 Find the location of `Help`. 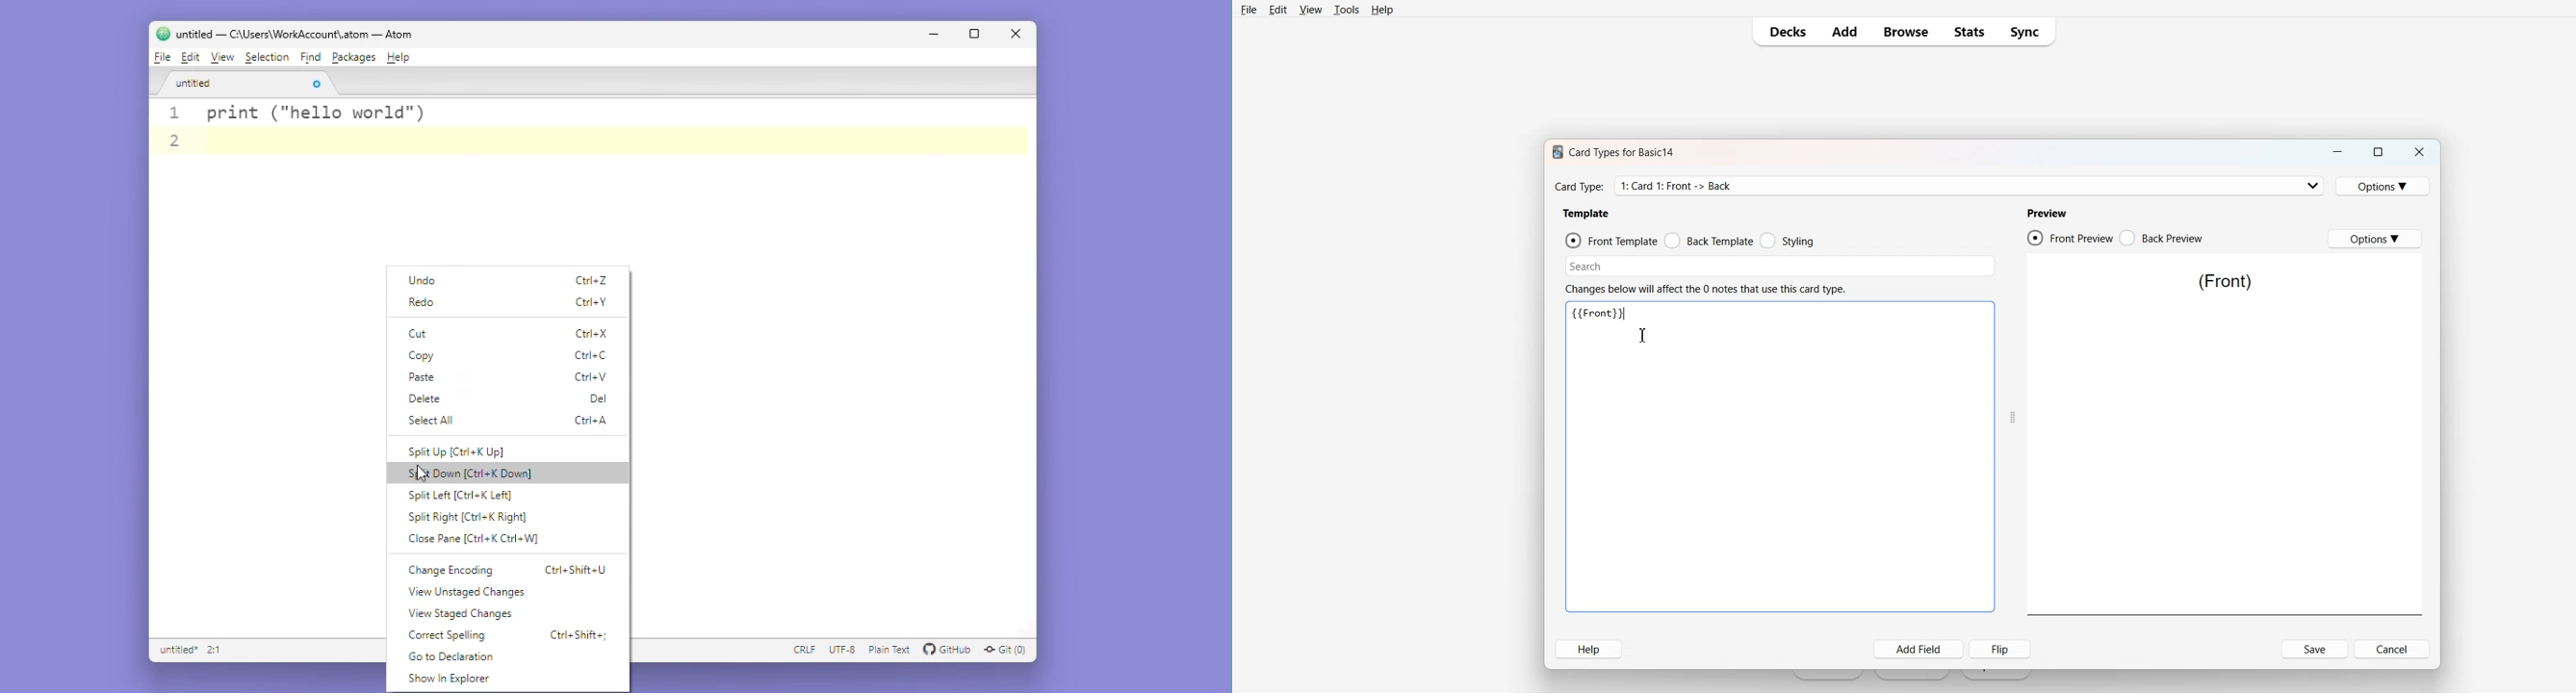

Help is located at coordinates (1382, 10).